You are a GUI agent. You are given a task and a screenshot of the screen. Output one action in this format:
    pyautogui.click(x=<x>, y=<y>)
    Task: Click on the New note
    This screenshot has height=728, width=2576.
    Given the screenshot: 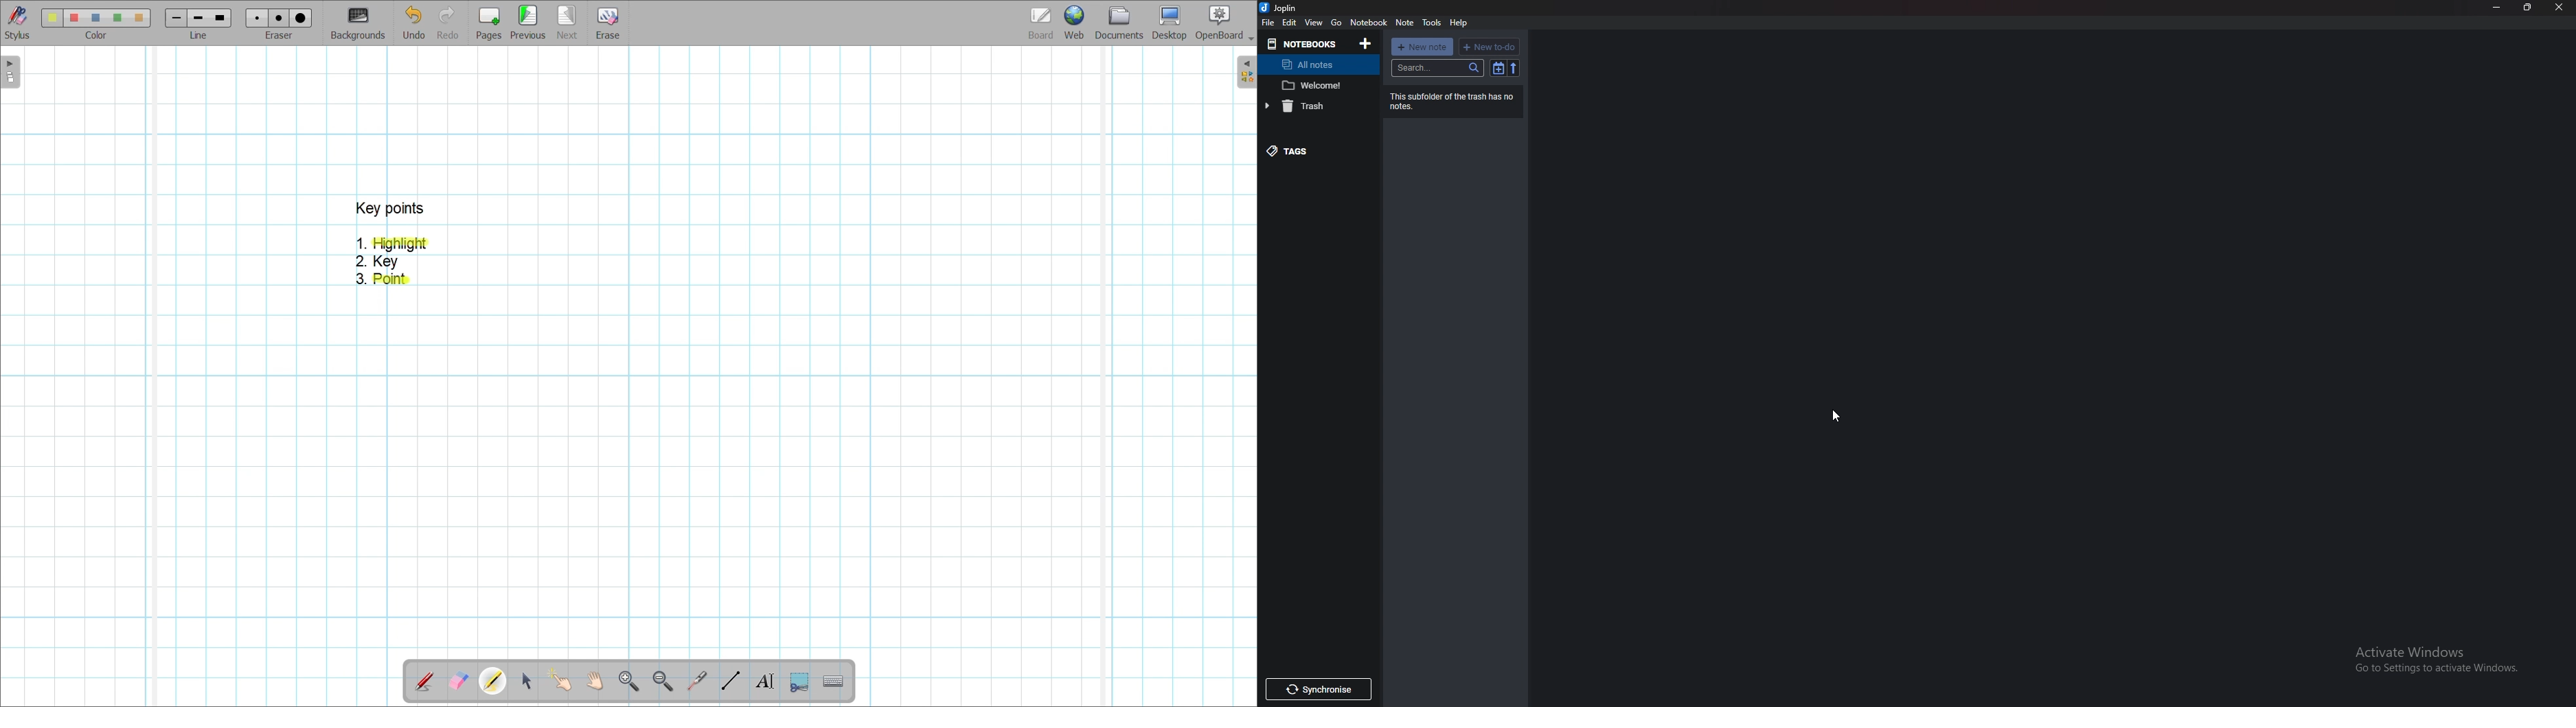 What is the action you would take?
    pyautogui.click(x=1423, y=47)
    